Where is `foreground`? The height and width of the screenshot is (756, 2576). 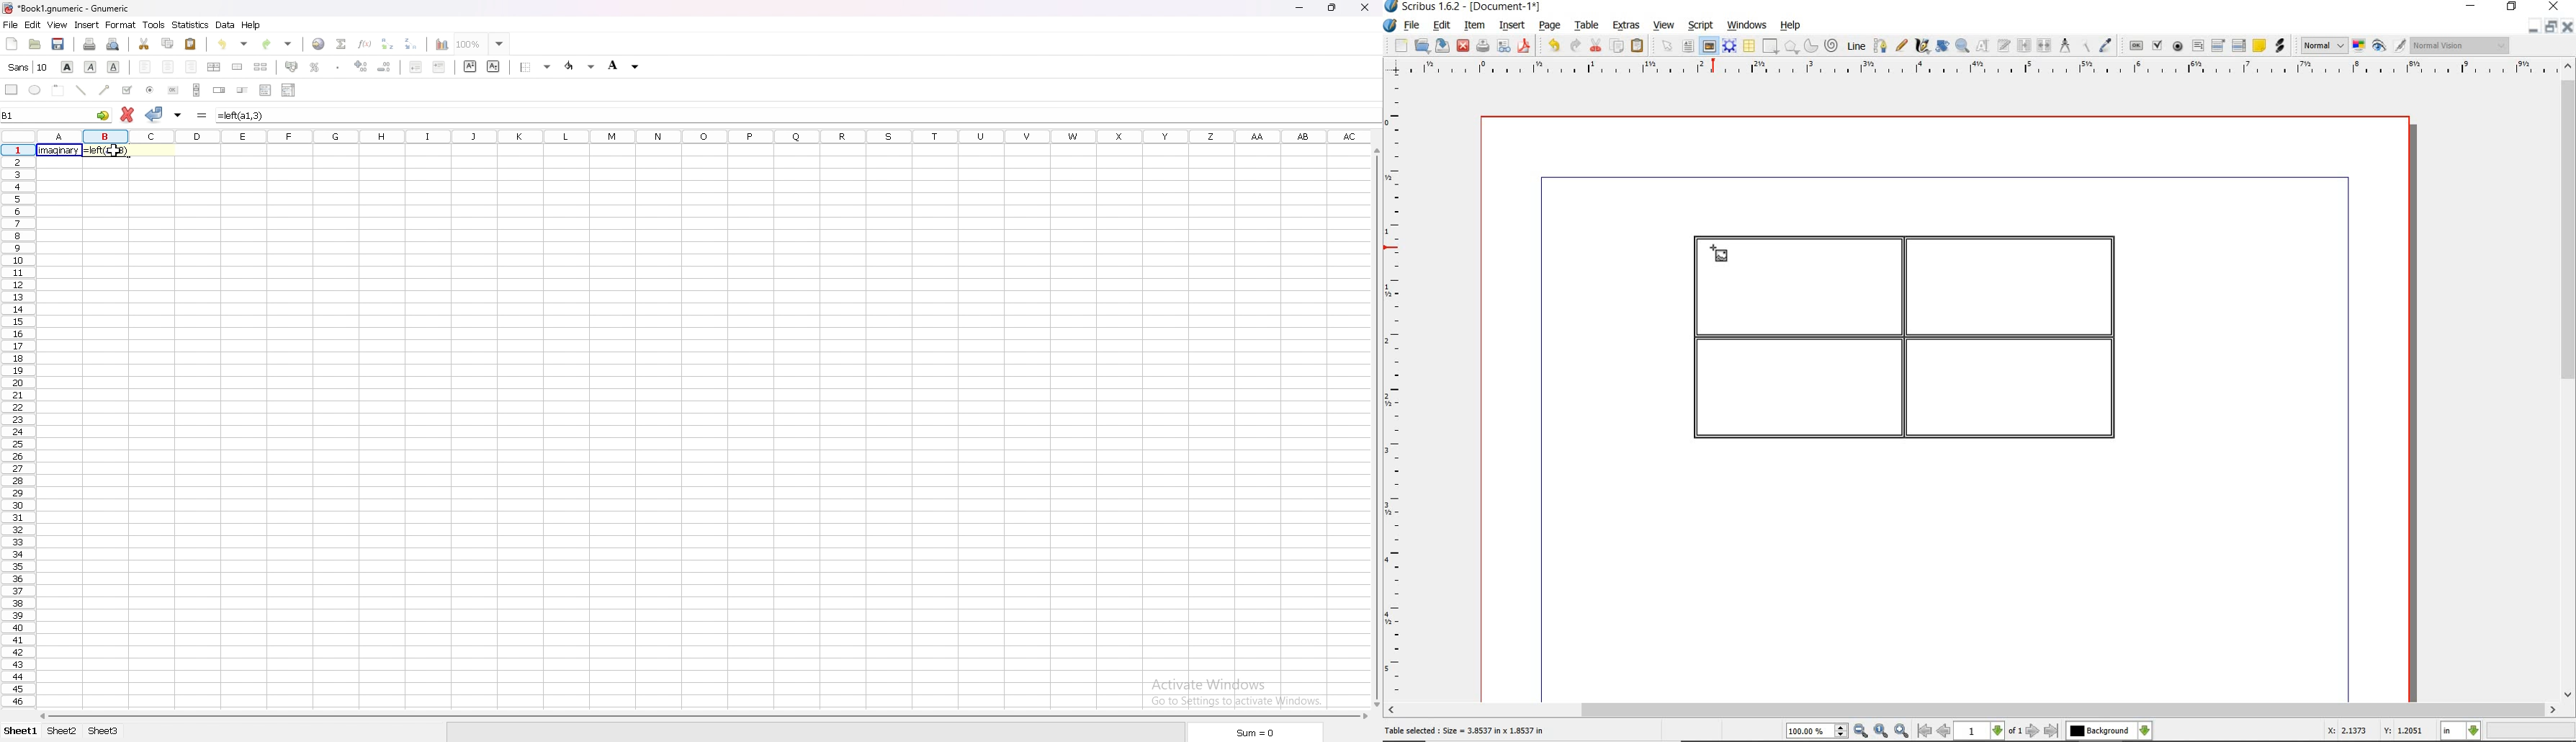 foreground is located at coordinates (579, 66).